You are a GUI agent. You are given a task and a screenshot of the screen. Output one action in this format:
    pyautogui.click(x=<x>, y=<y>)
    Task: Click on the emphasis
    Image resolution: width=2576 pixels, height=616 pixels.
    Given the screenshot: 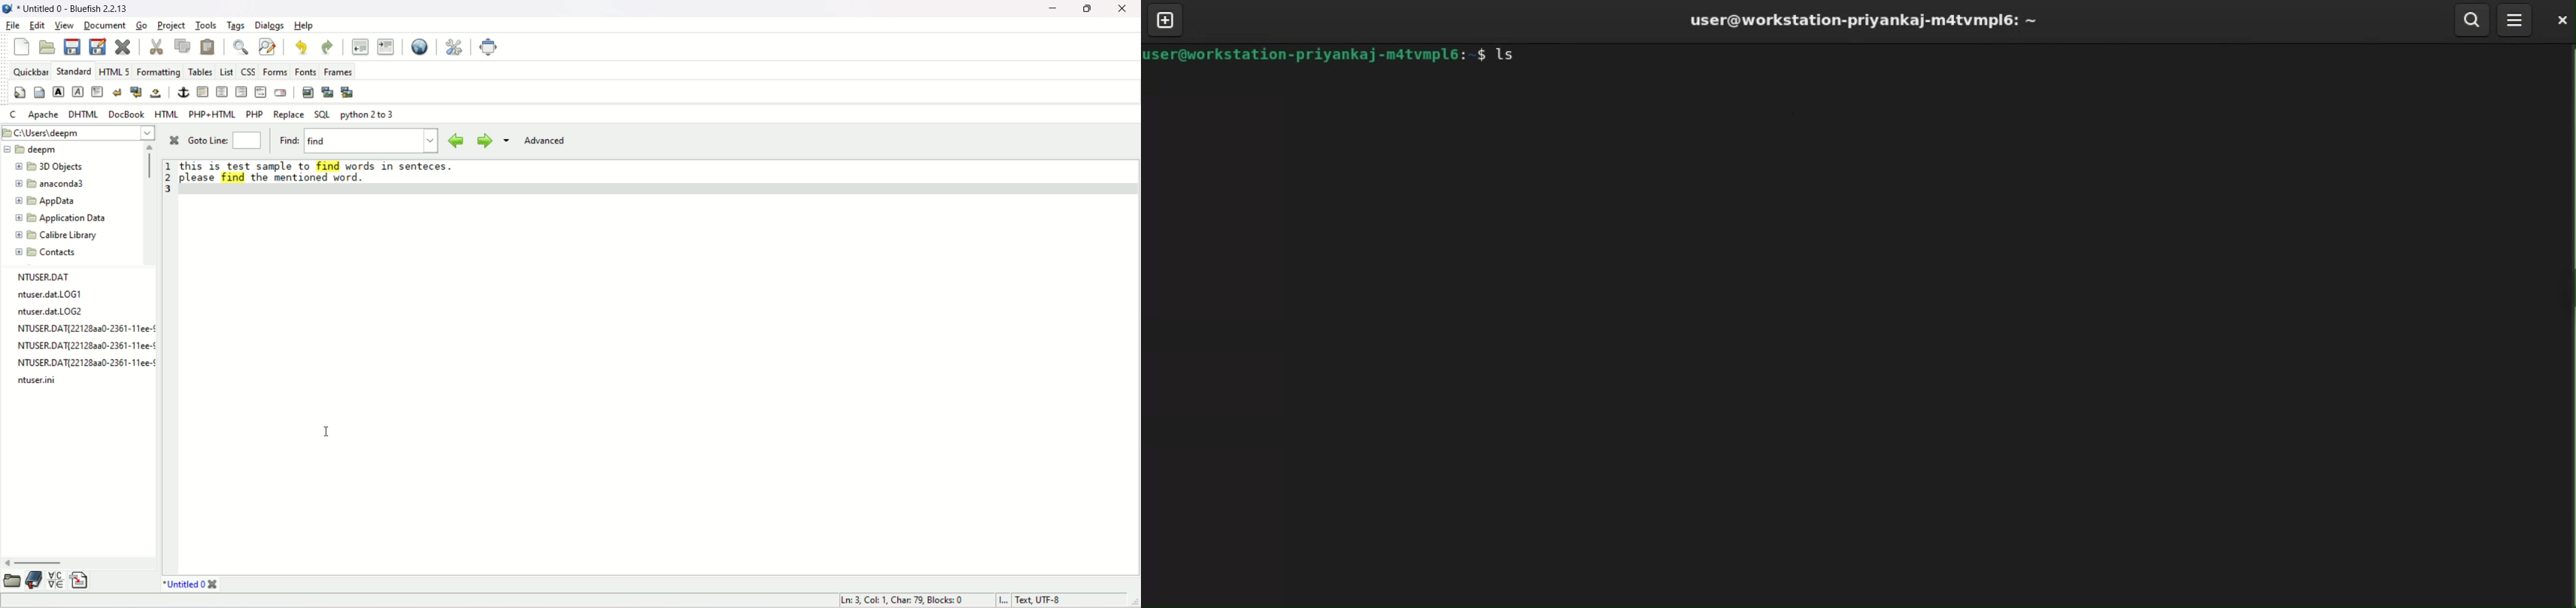 What is the action you would take?
    pyautogui.click(x=79, y=91)
    